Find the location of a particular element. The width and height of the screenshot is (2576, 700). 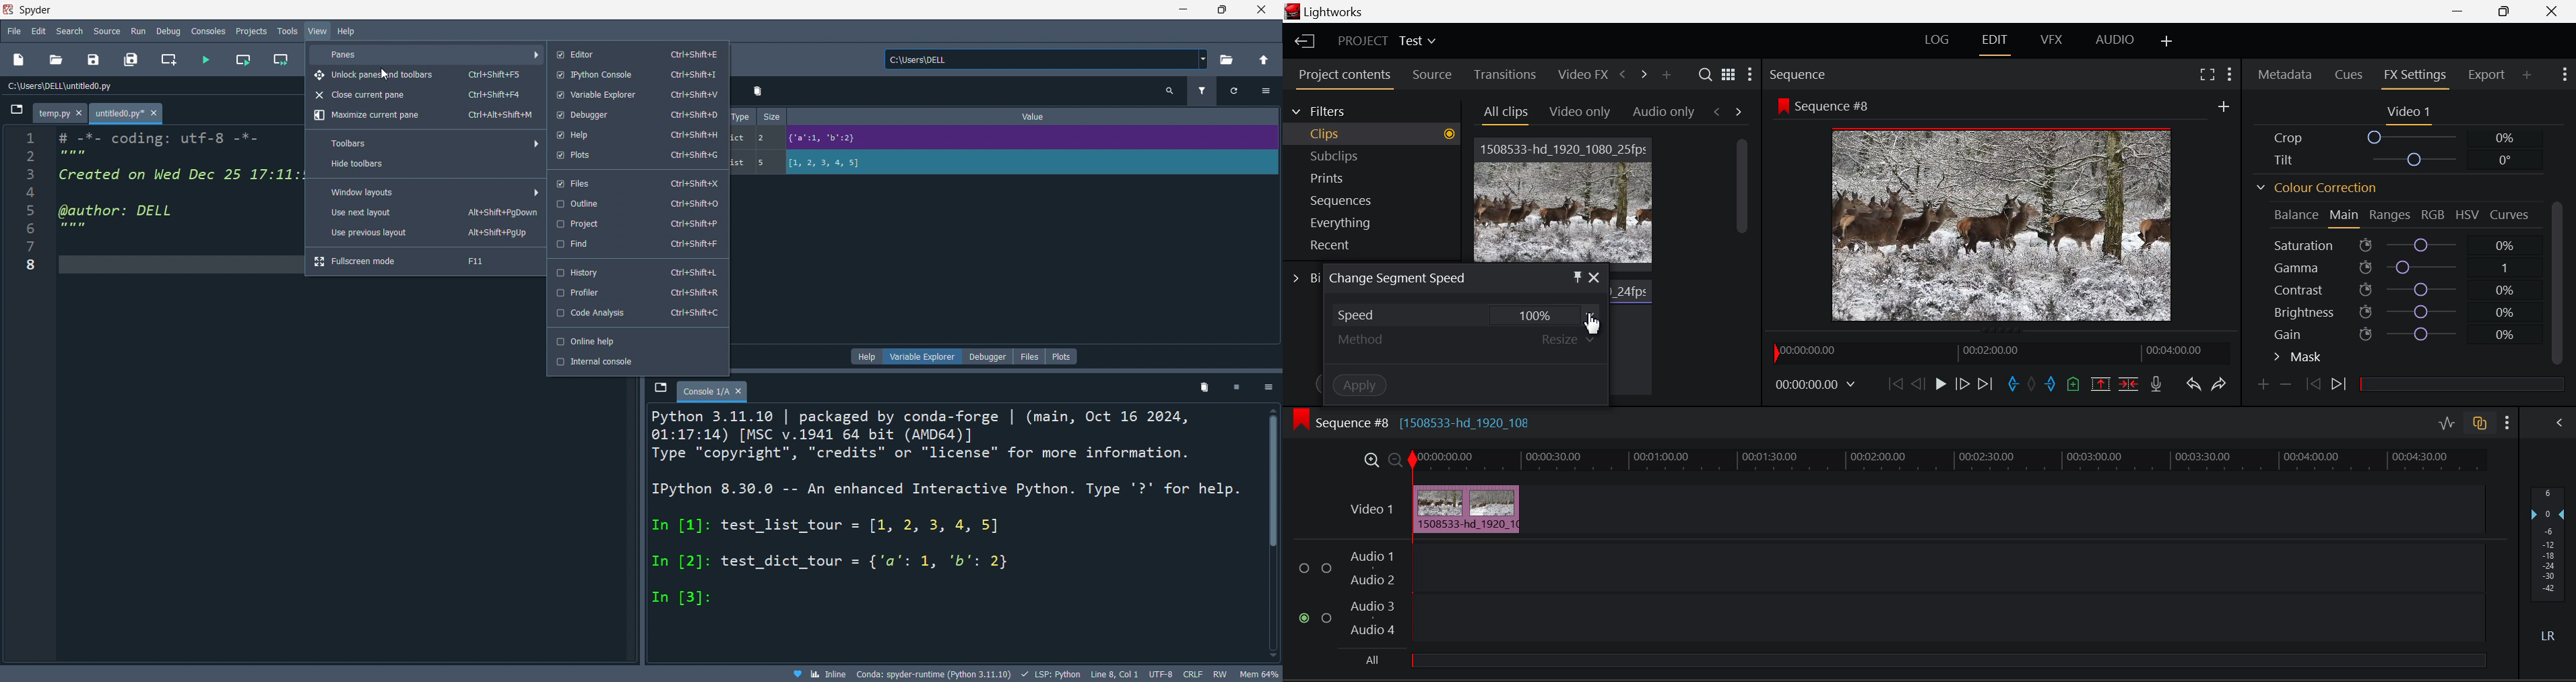

plots is located at coordinates (1063, 356).